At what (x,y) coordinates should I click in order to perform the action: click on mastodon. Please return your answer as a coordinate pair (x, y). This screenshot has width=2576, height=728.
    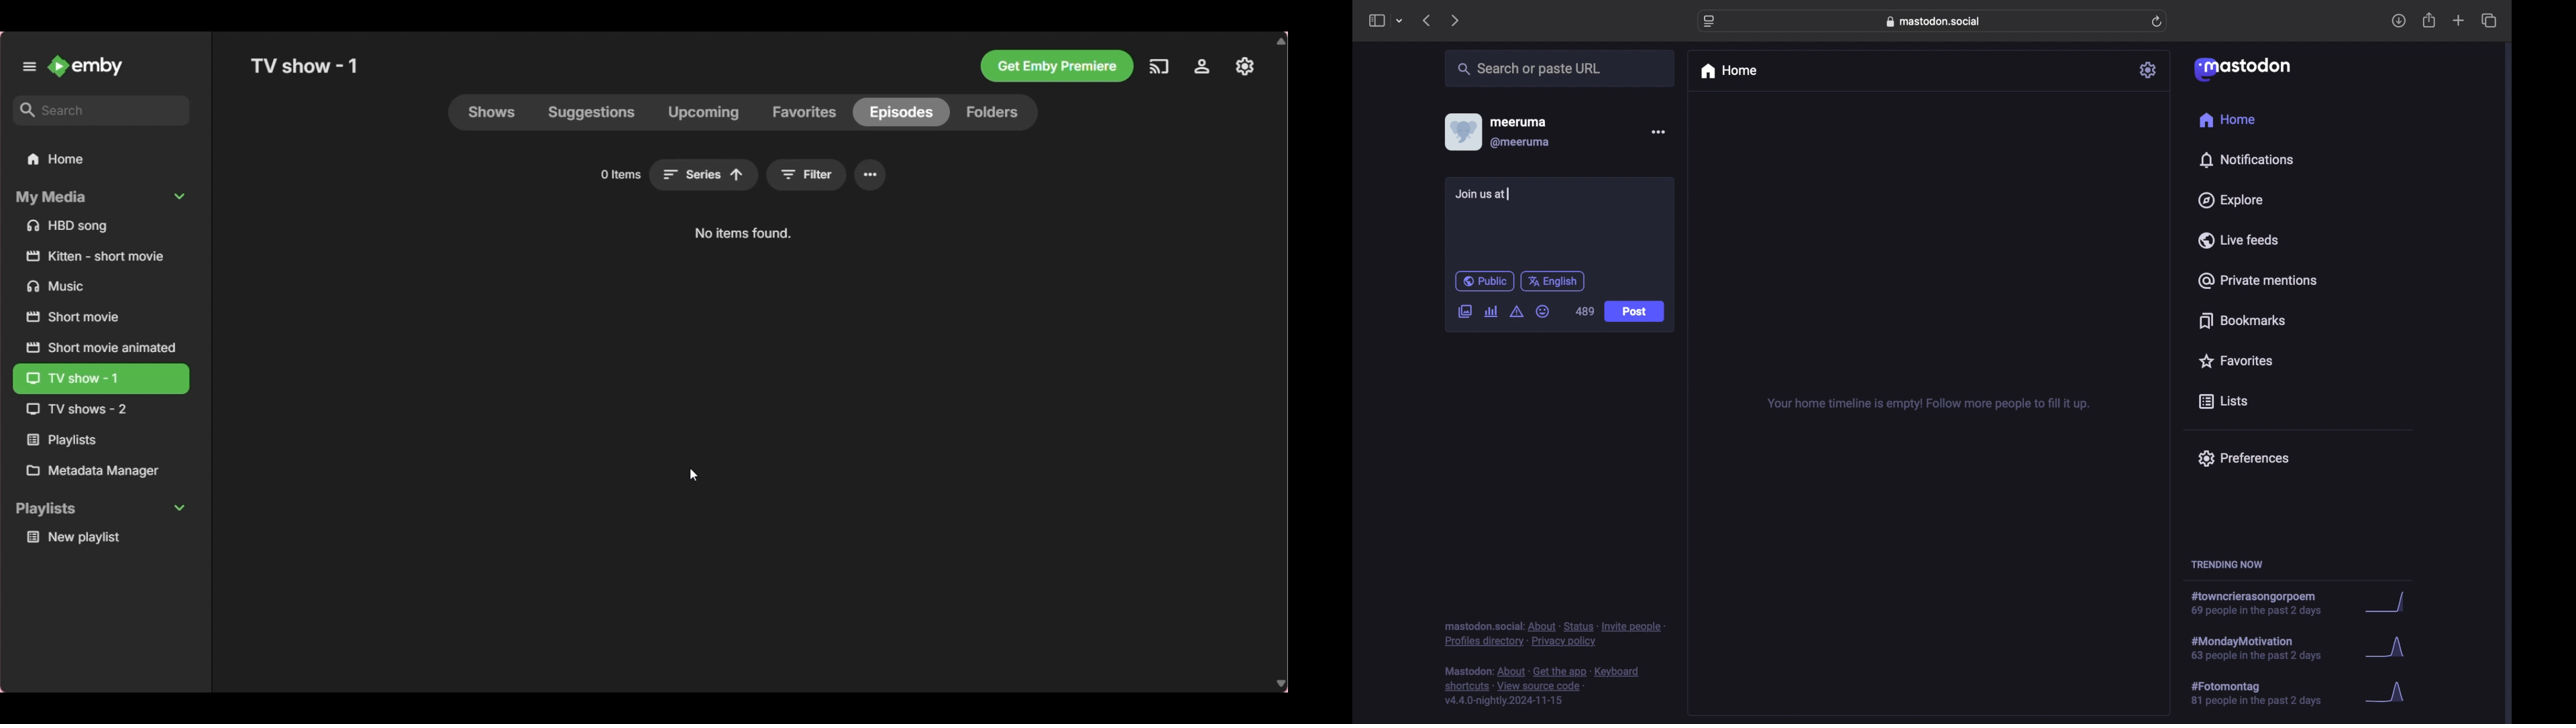
    Looking at the image, I should click on (2241, 68).